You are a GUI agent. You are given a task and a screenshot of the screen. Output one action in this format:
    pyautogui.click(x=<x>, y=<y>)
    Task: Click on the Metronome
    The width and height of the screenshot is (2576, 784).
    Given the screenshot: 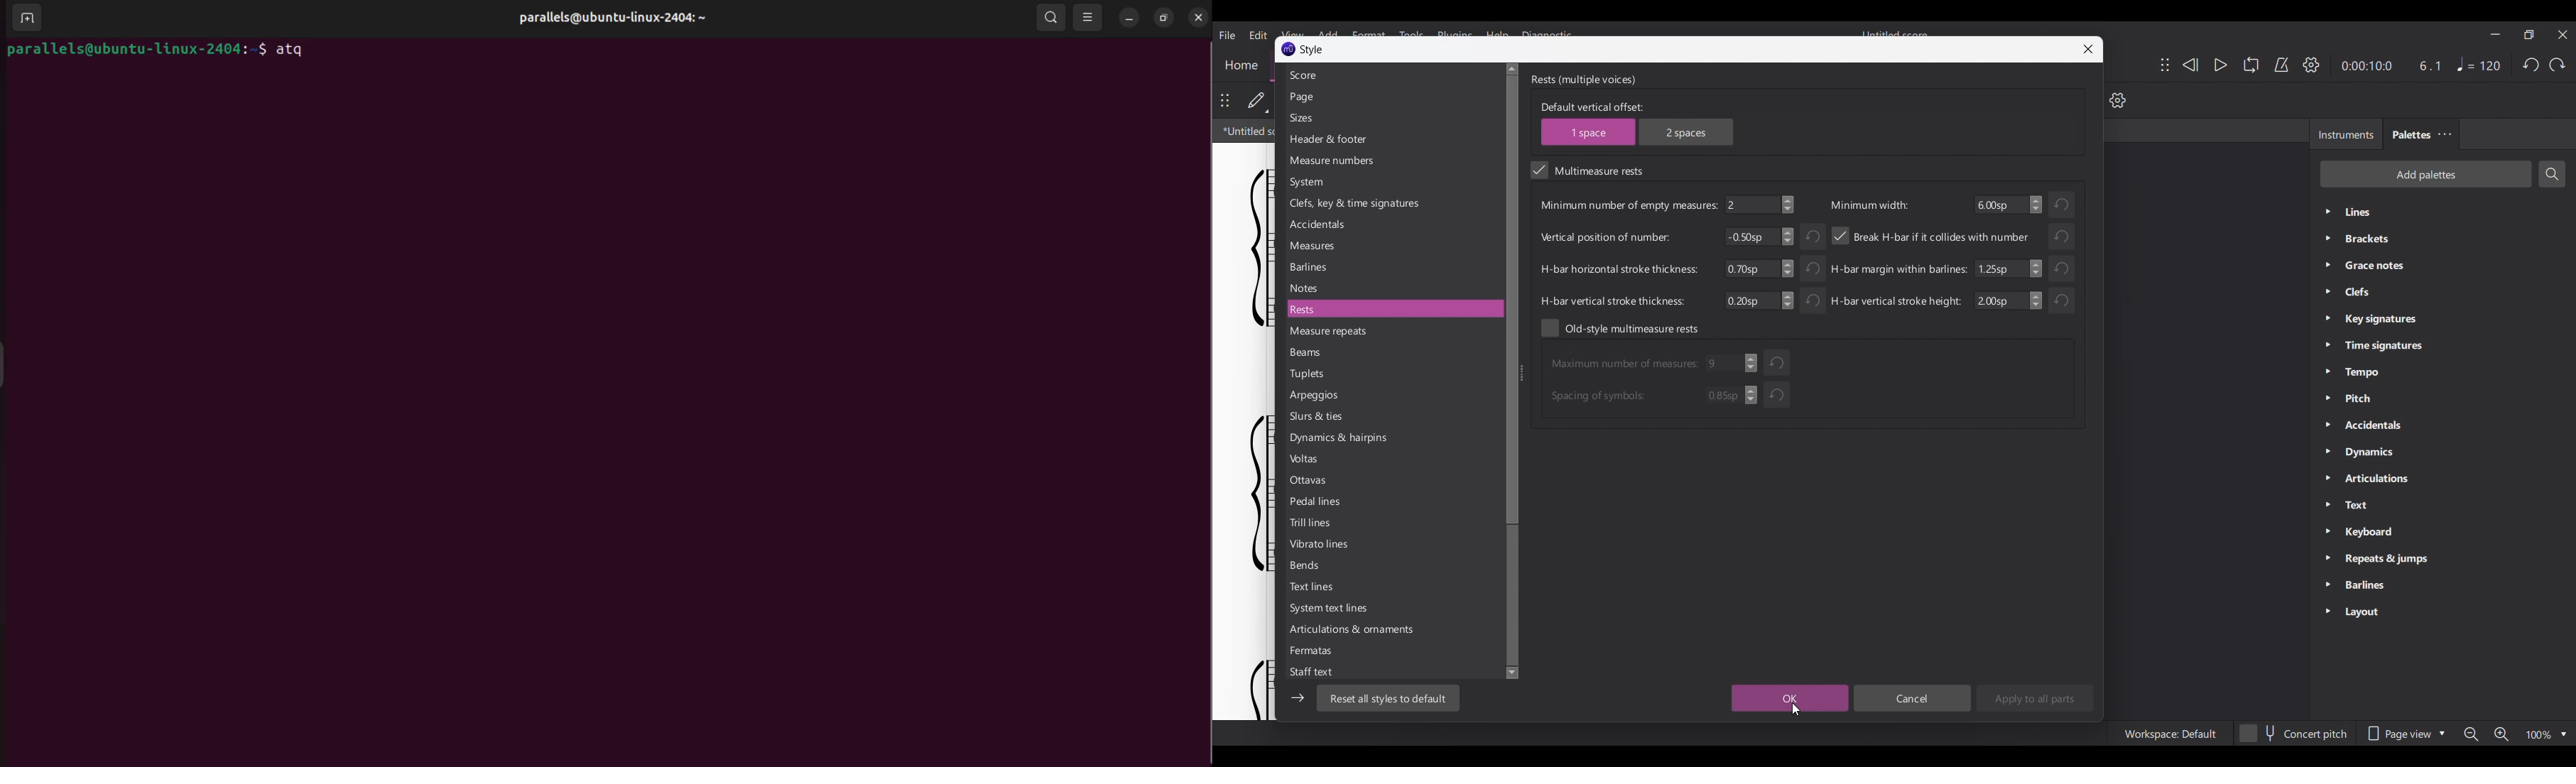 What is the action you would take?
    pyautogui.click(x=2281, y=65)
    